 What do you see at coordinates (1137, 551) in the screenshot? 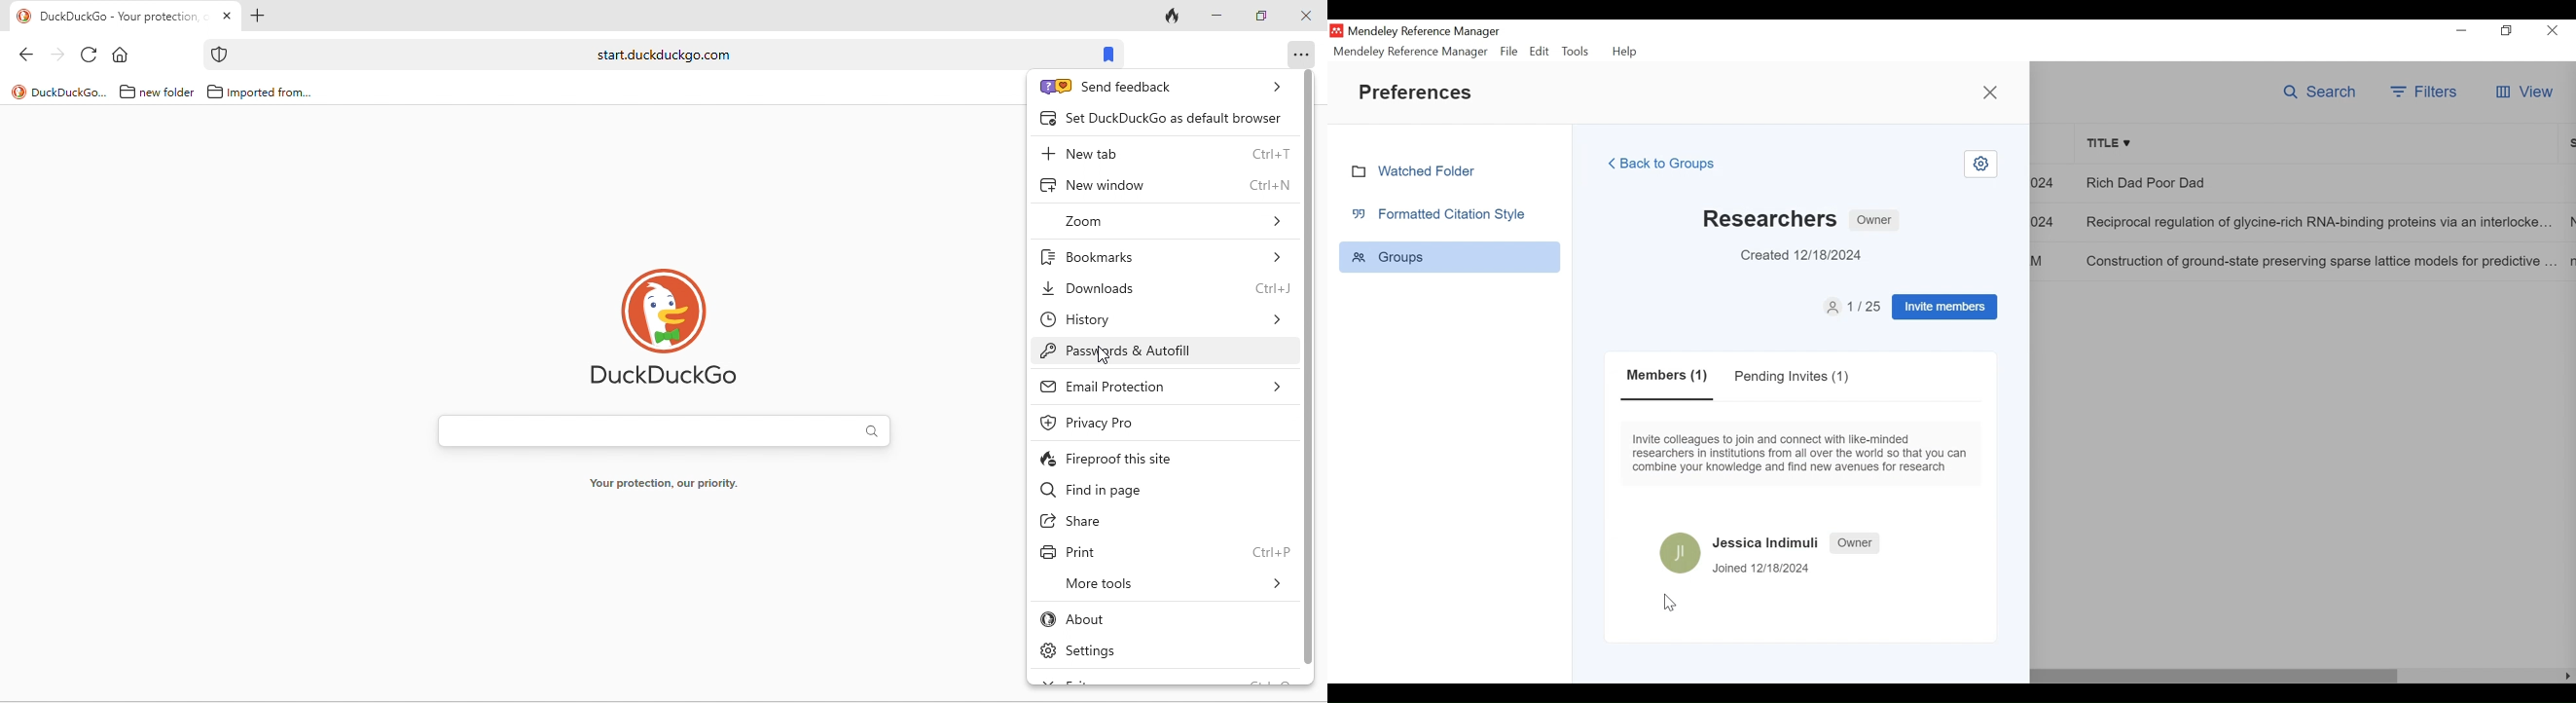
I see `print` at bounding box center [1137, 551].